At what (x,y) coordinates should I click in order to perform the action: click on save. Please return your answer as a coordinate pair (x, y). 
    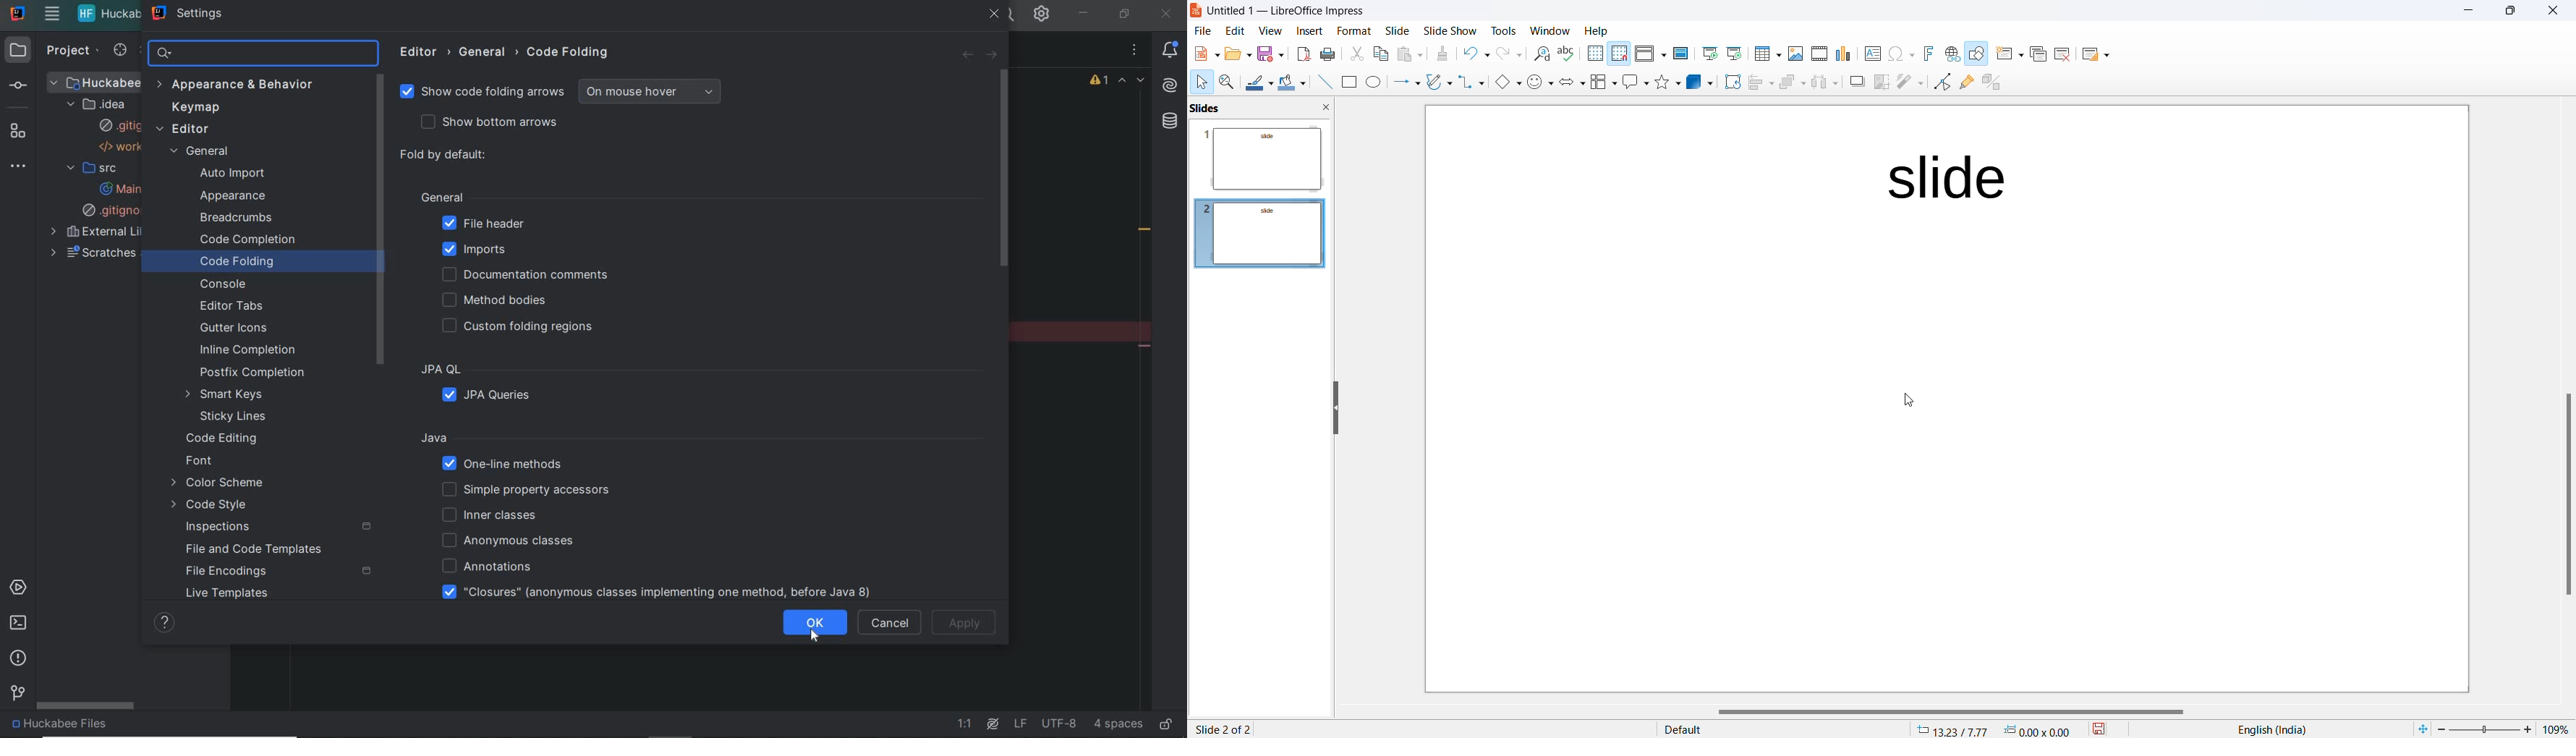
    Looking at the image, I should click on (2099, 729).